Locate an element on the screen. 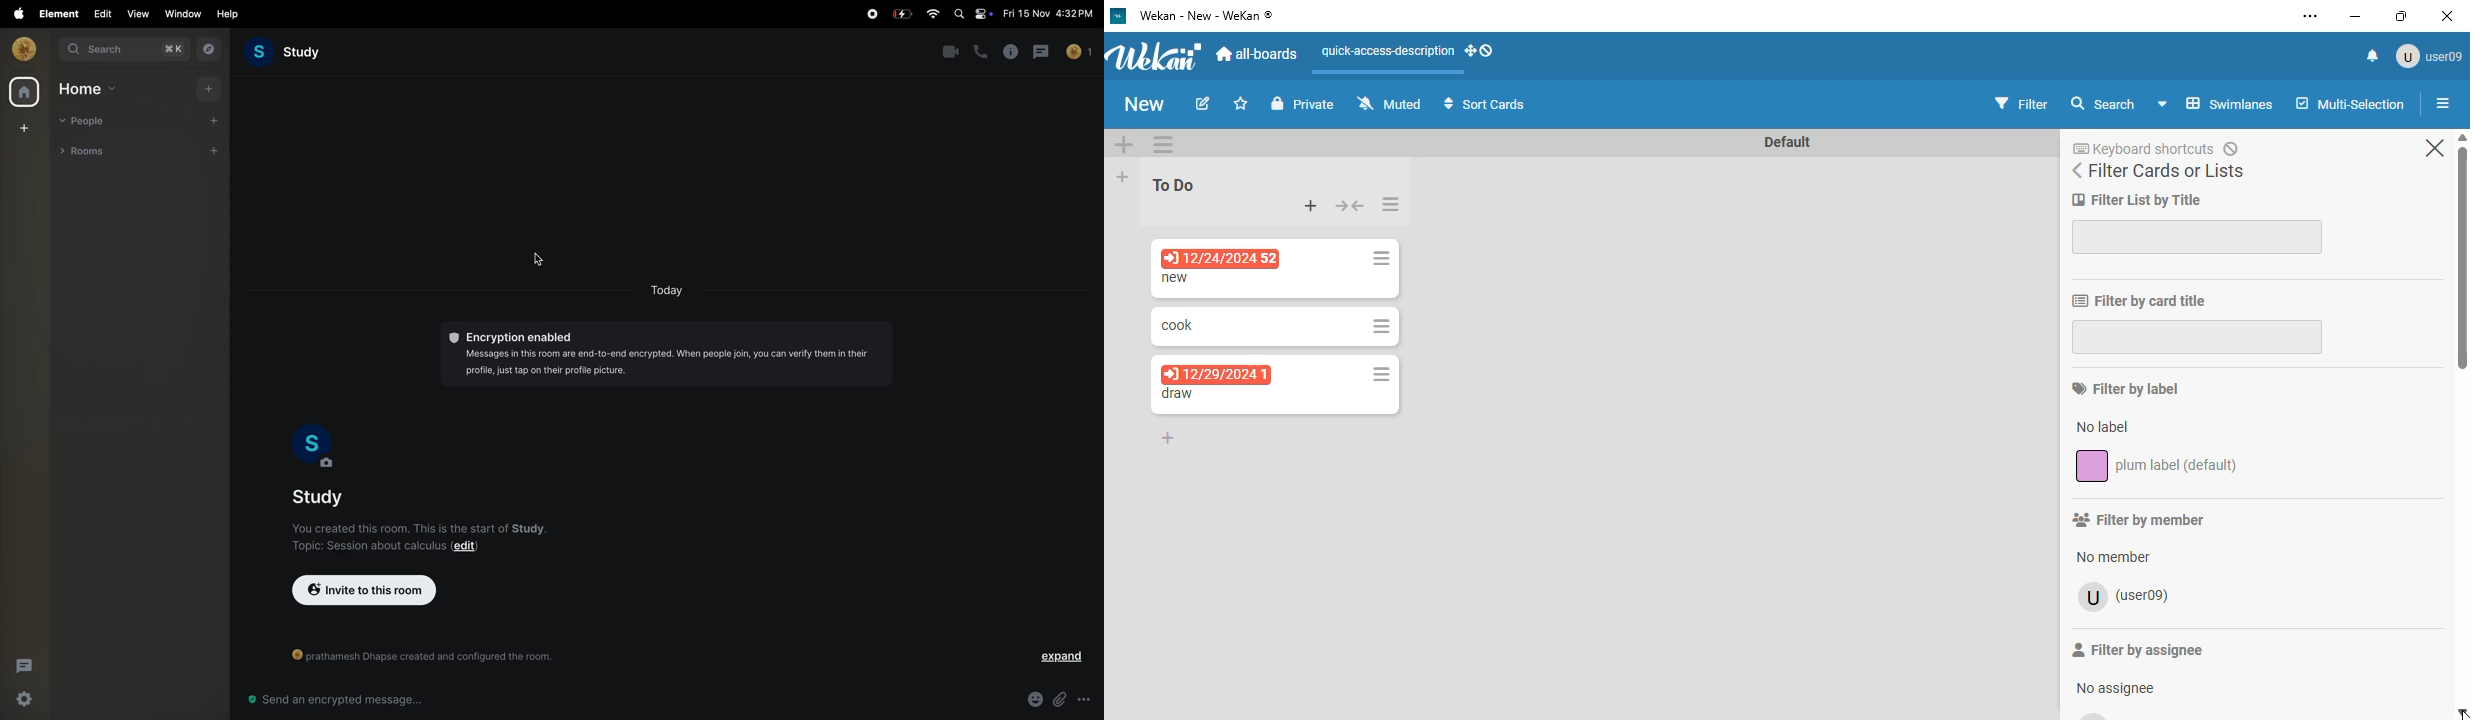 The height and width of the screenshot is (728, 2492). add is located at coordinates (218, 120).